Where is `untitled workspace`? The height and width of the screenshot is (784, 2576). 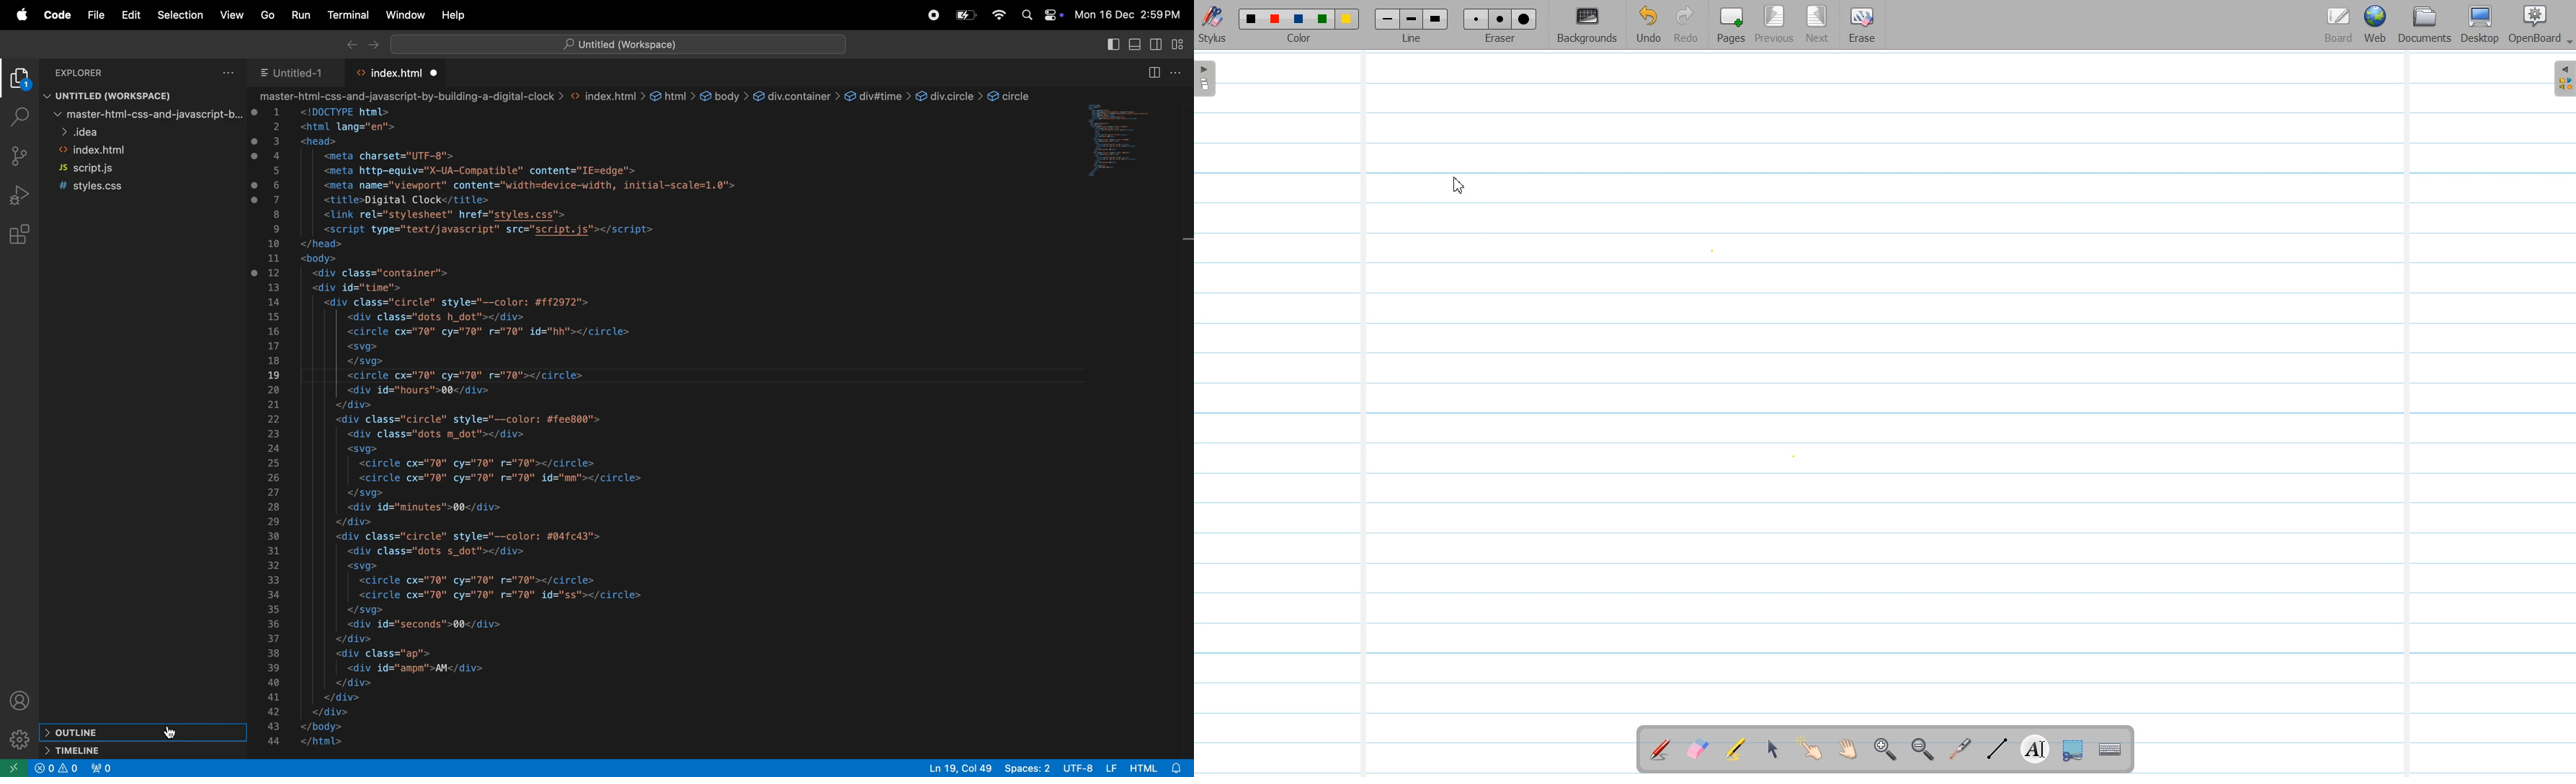 untitled workspace is located at coordinates (618, 43).